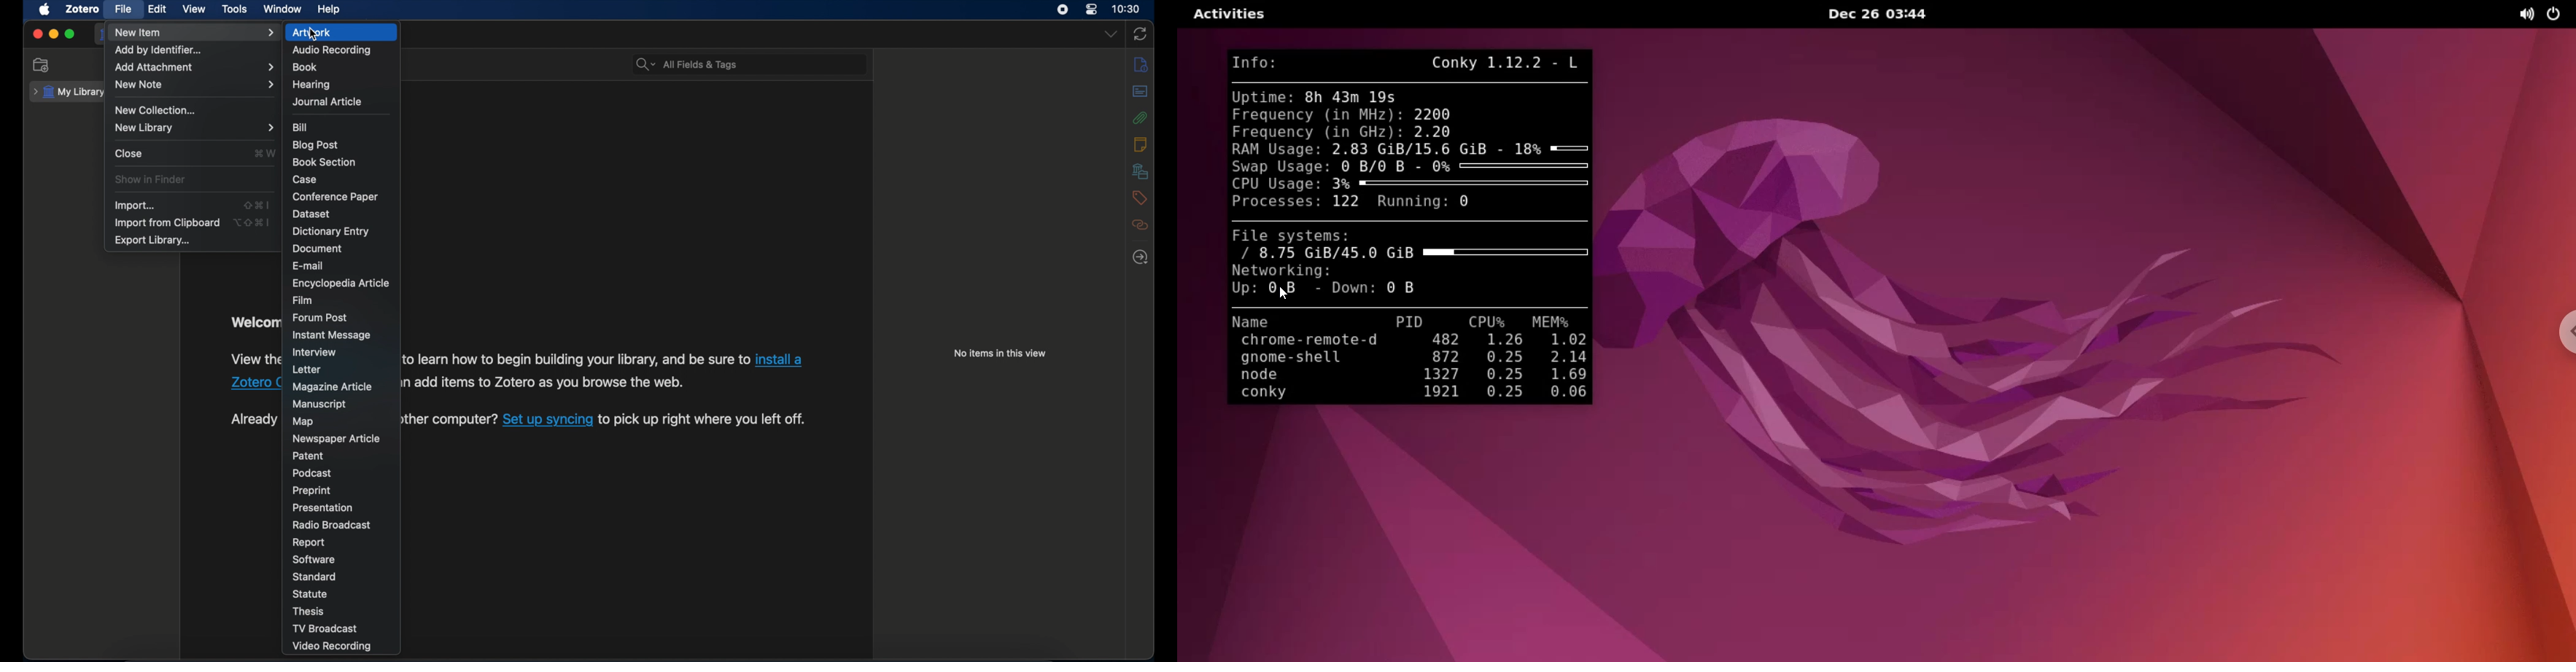 This screenshot has height=672, width=2576. What do you see at coordinates (331, 335) in the screenshot?
I see `instant message` at bounding box center [331, 335].